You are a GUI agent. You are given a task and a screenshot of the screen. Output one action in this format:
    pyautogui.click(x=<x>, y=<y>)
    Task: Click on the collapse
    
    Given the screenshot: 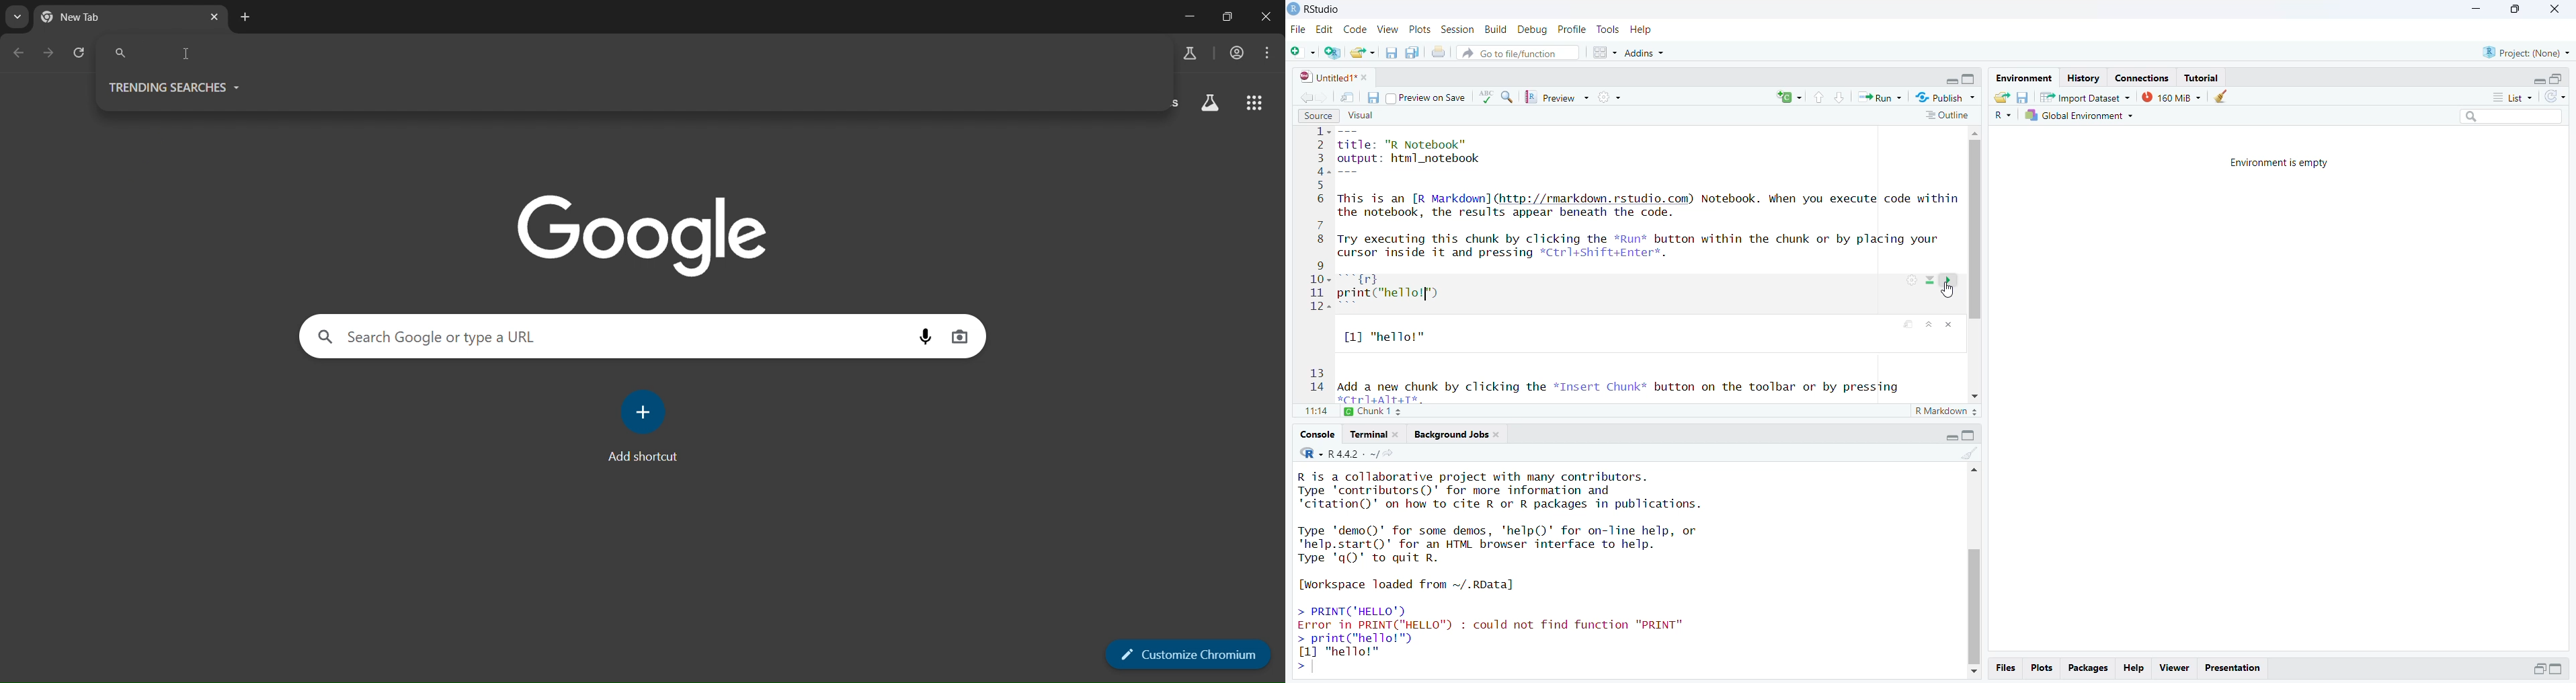 What is the action you would take?
    pyautogui.click(x=1970, y=435)
    